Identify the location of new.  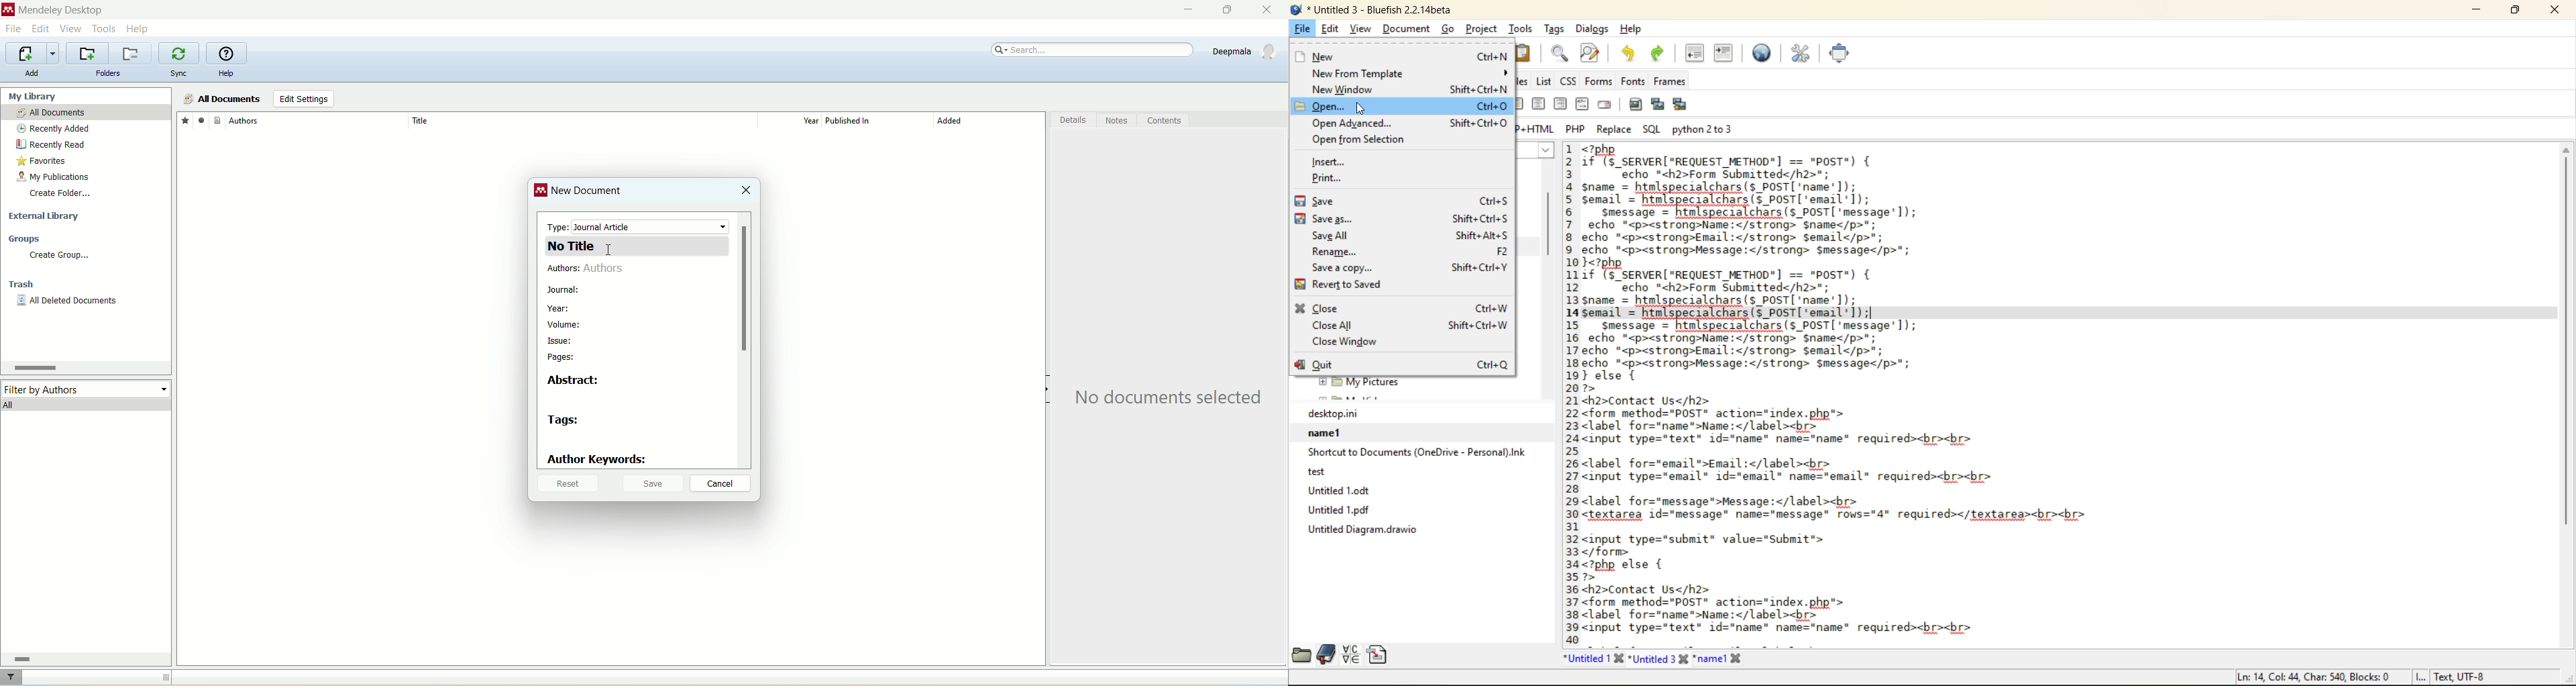
(1399, 54).